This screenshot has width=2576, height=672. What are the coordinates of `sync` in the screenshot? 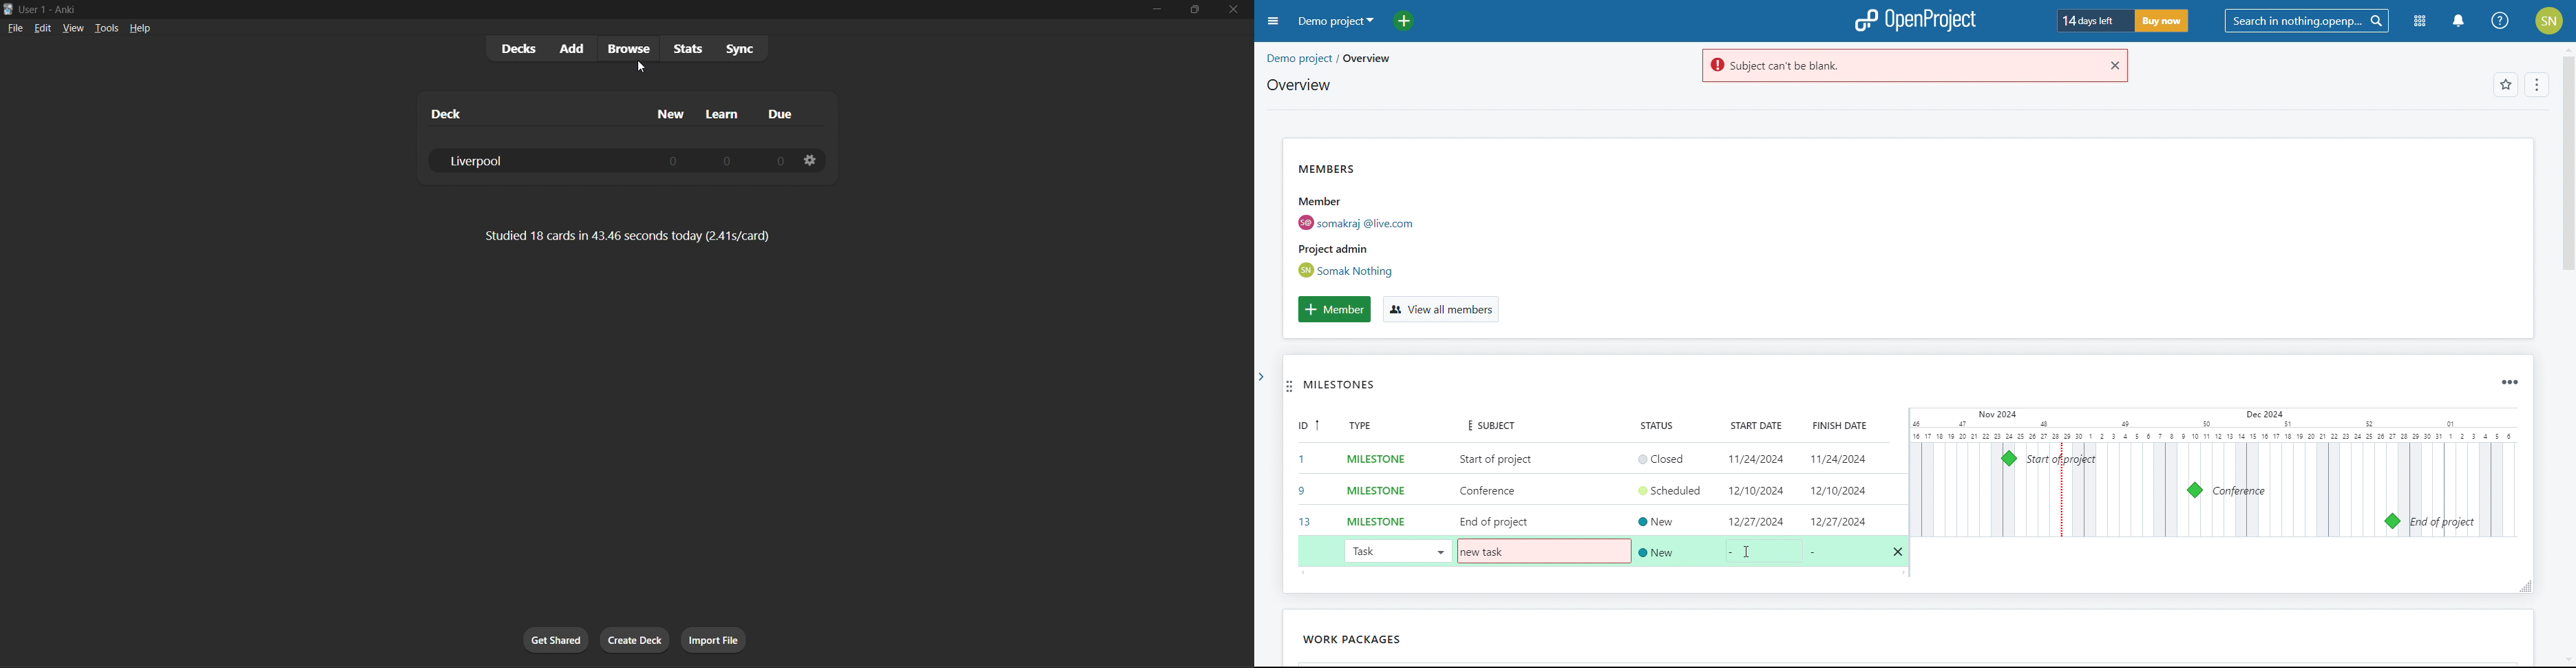 It's located at (744, 48).